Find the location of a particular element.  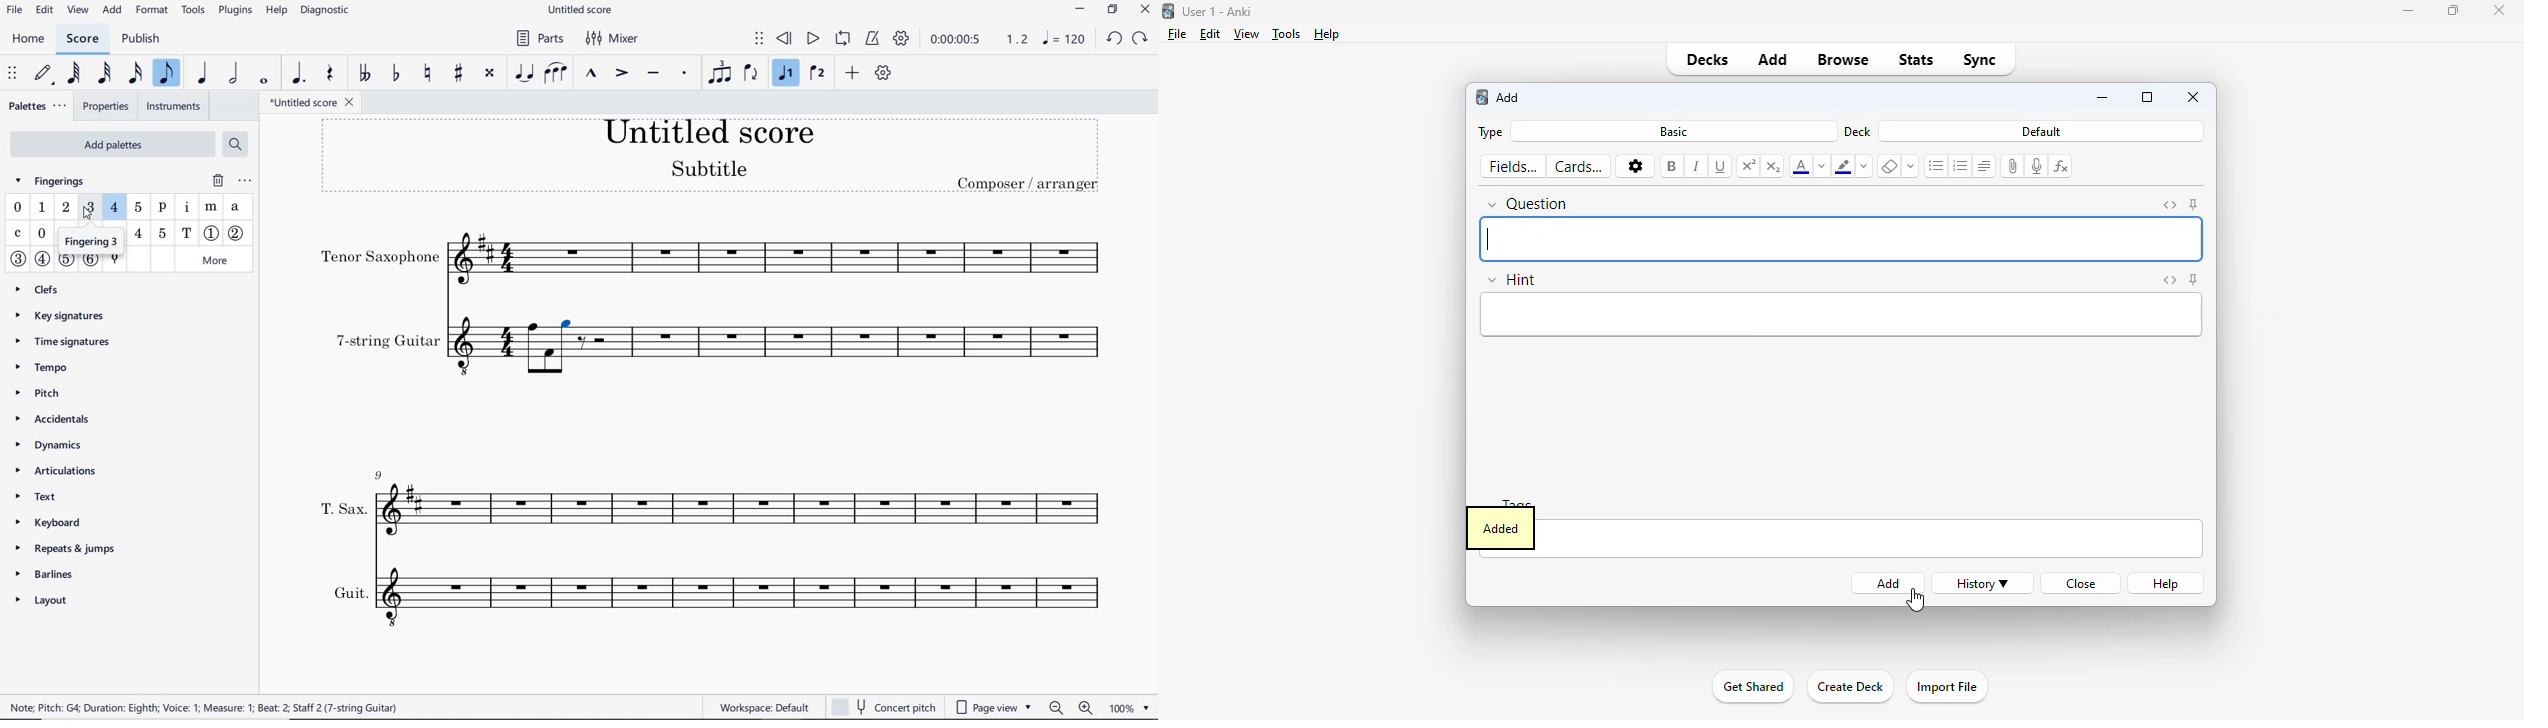

REST is located at coordinates (331, 74).